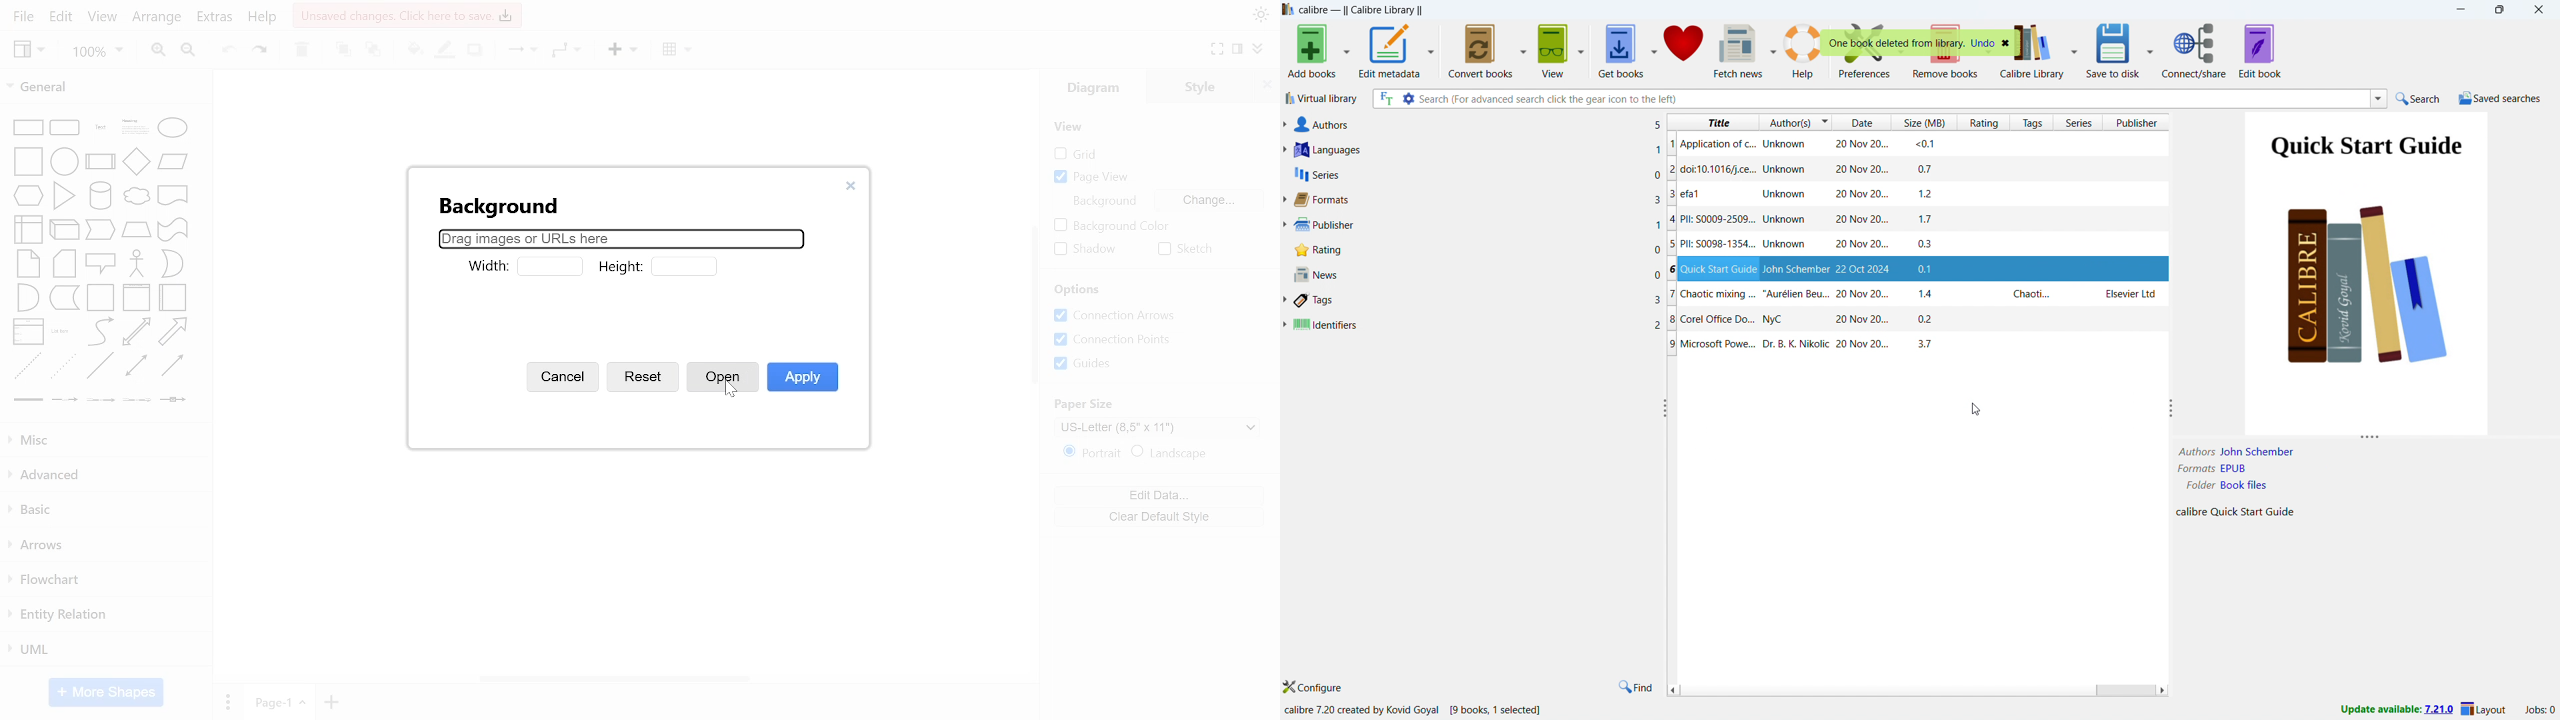  I want to click on change background, so click(1209, 200).